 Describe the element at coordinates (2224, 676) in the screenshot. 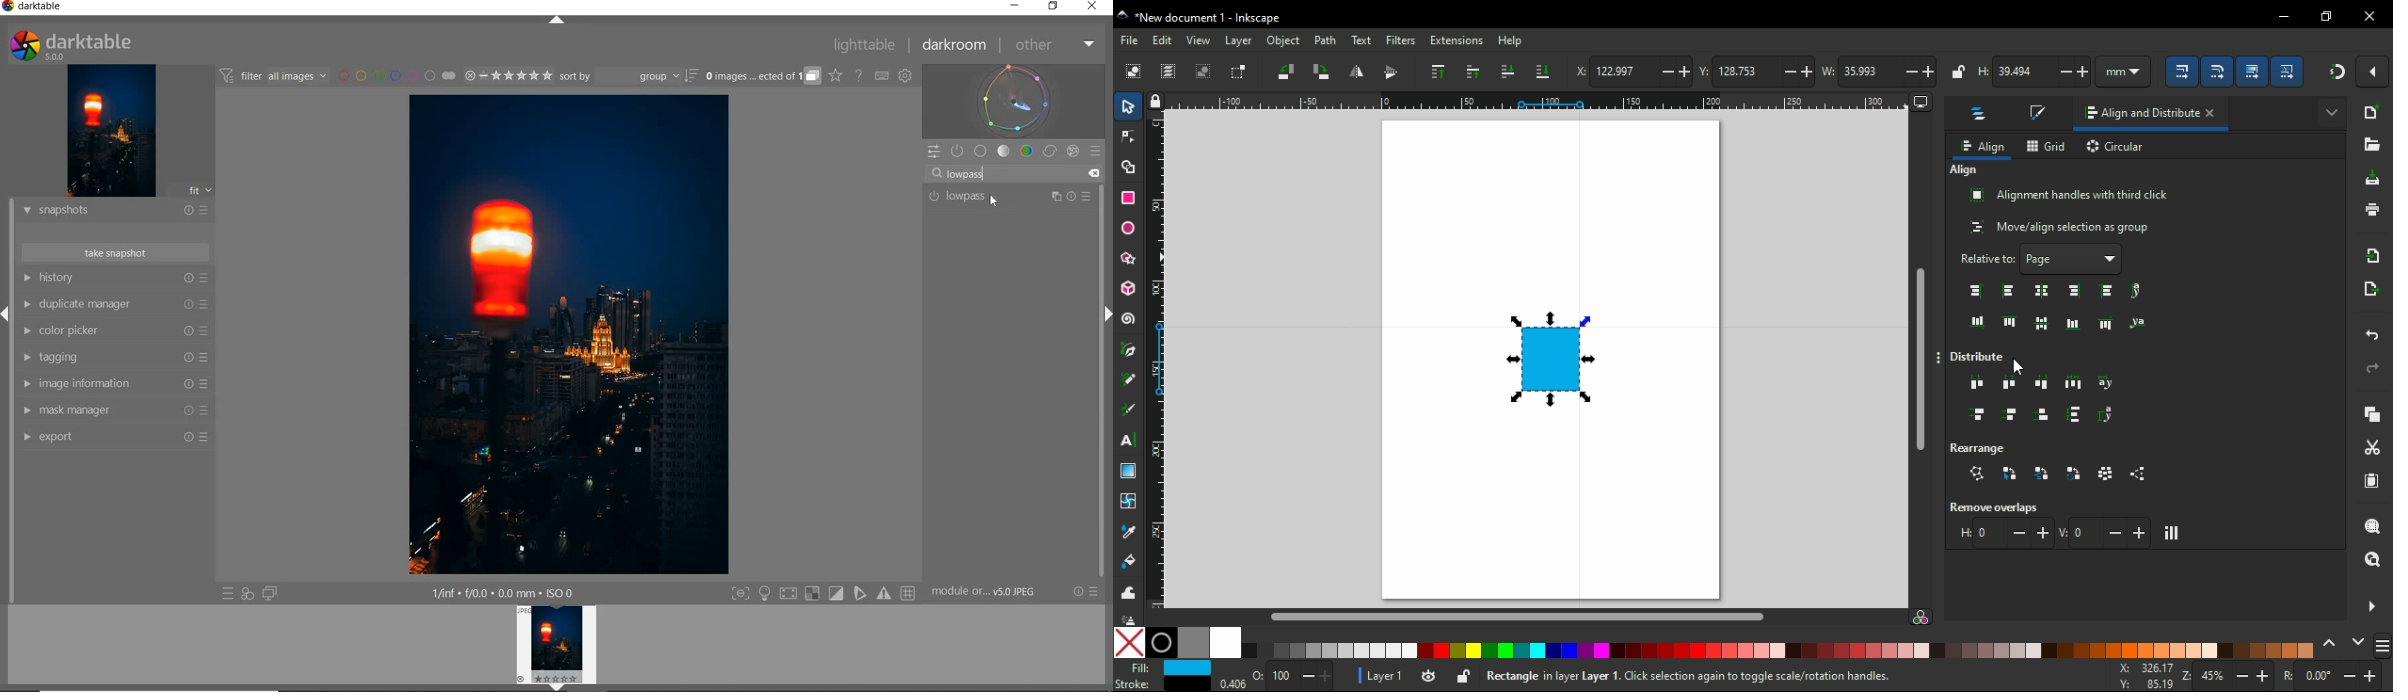

I see `zoom in/zoom out` at that location.